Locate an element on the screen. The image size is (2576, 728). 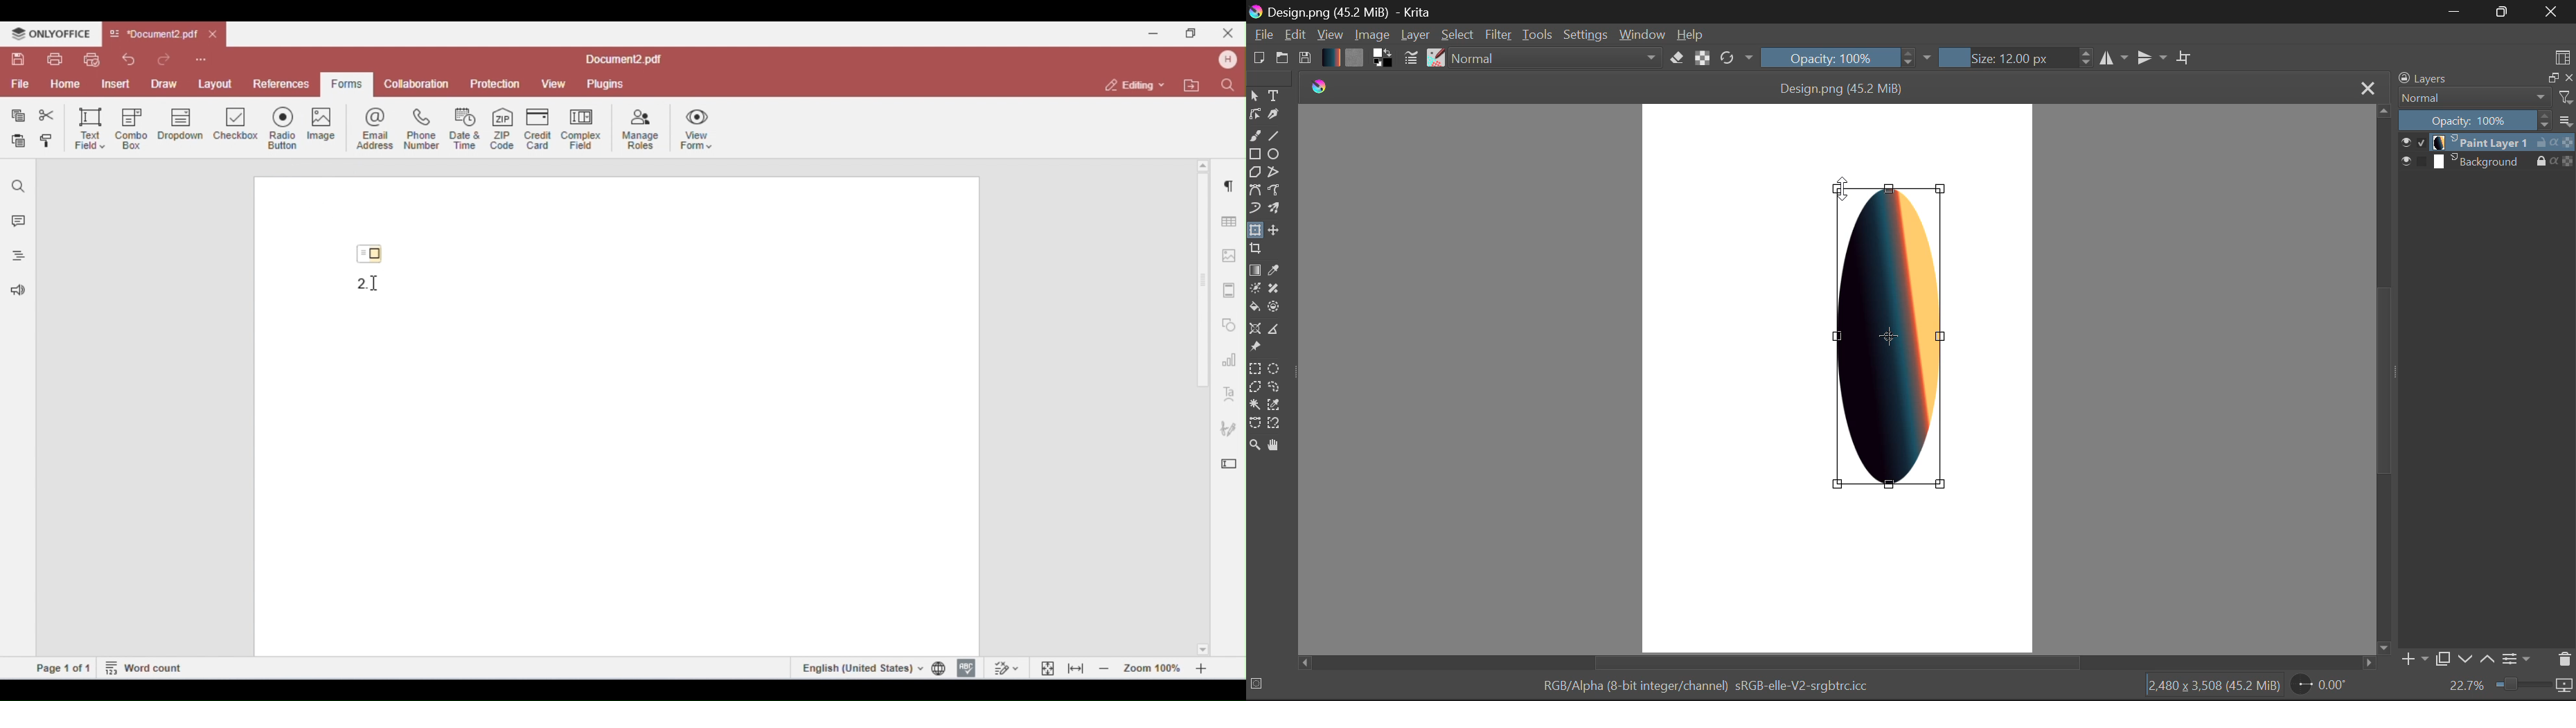
Design.png (45.2) - Krita is located at coordinates (1347, 12).